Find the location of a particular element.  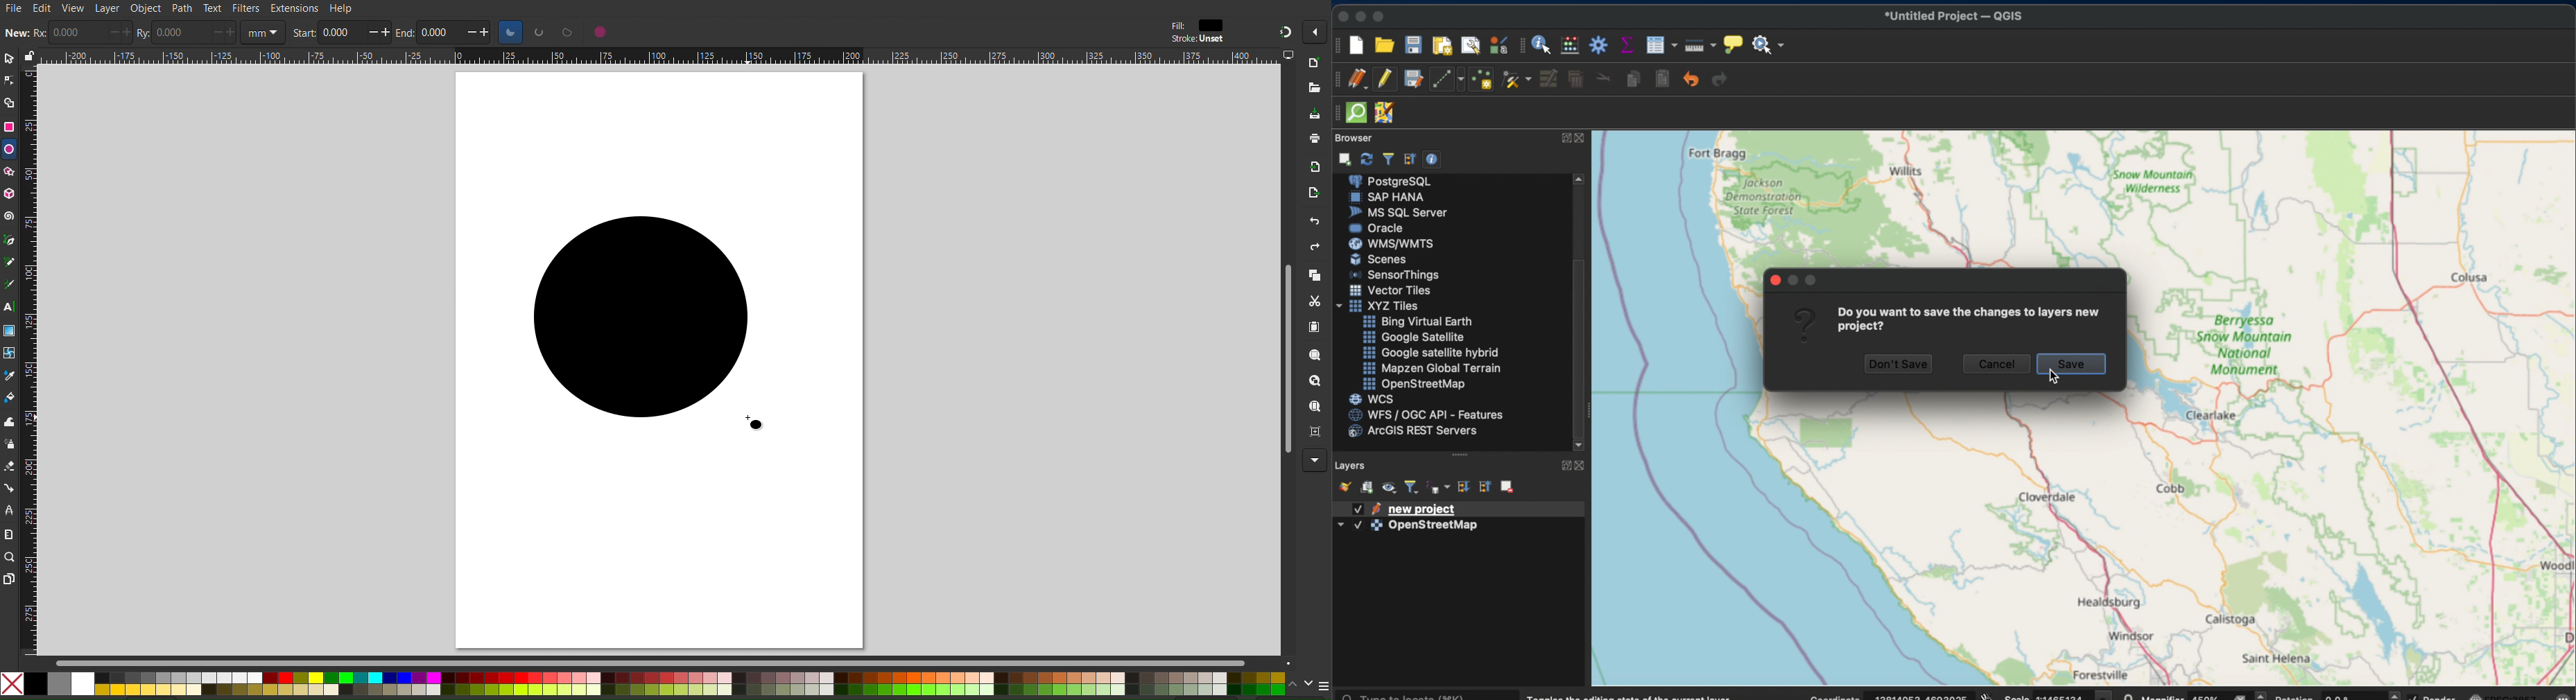

0 is located at coordinates (75, 31).